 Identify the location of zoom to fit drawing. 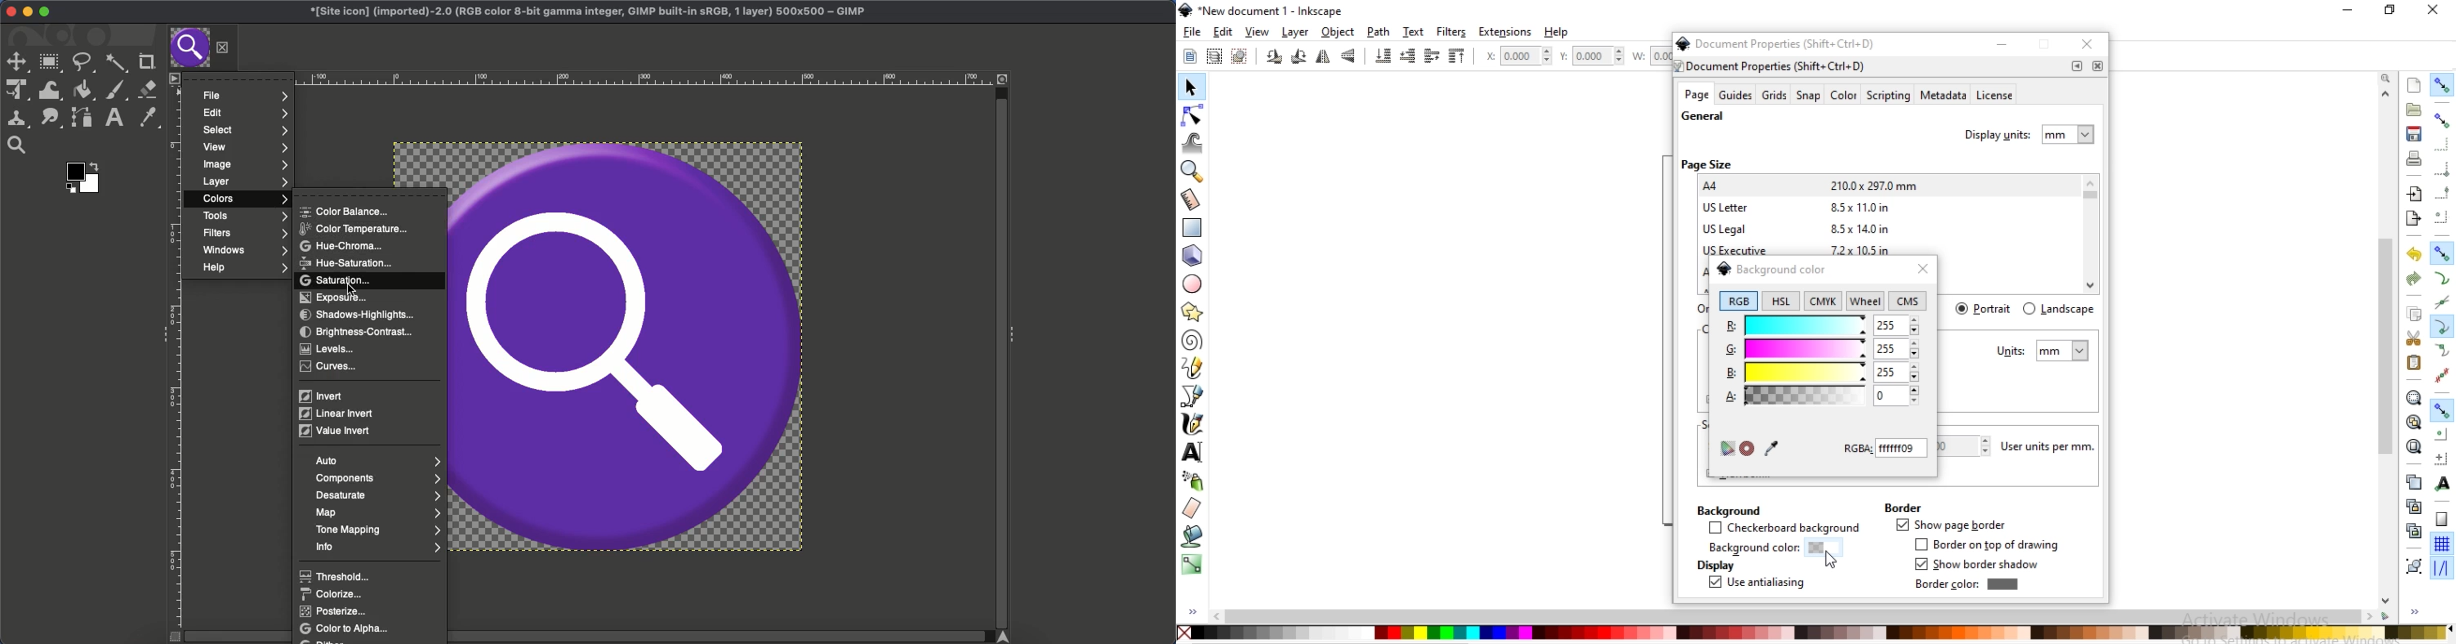
(2413, 423).